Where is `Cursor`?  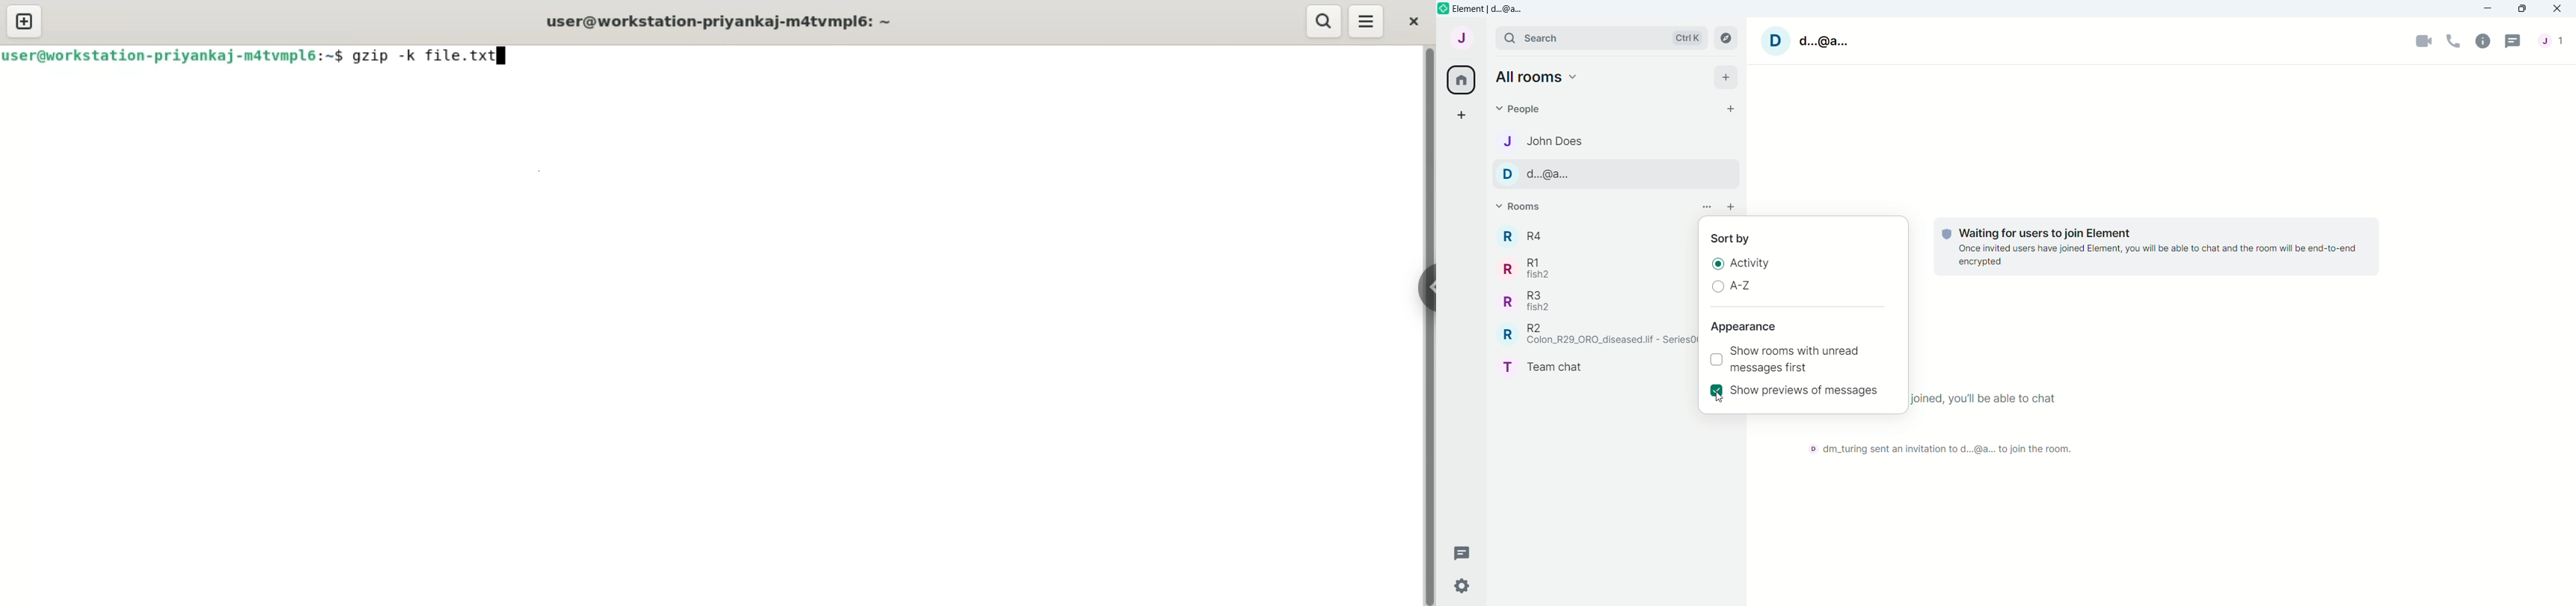
Cursor is located at coordinates (1718, 397).